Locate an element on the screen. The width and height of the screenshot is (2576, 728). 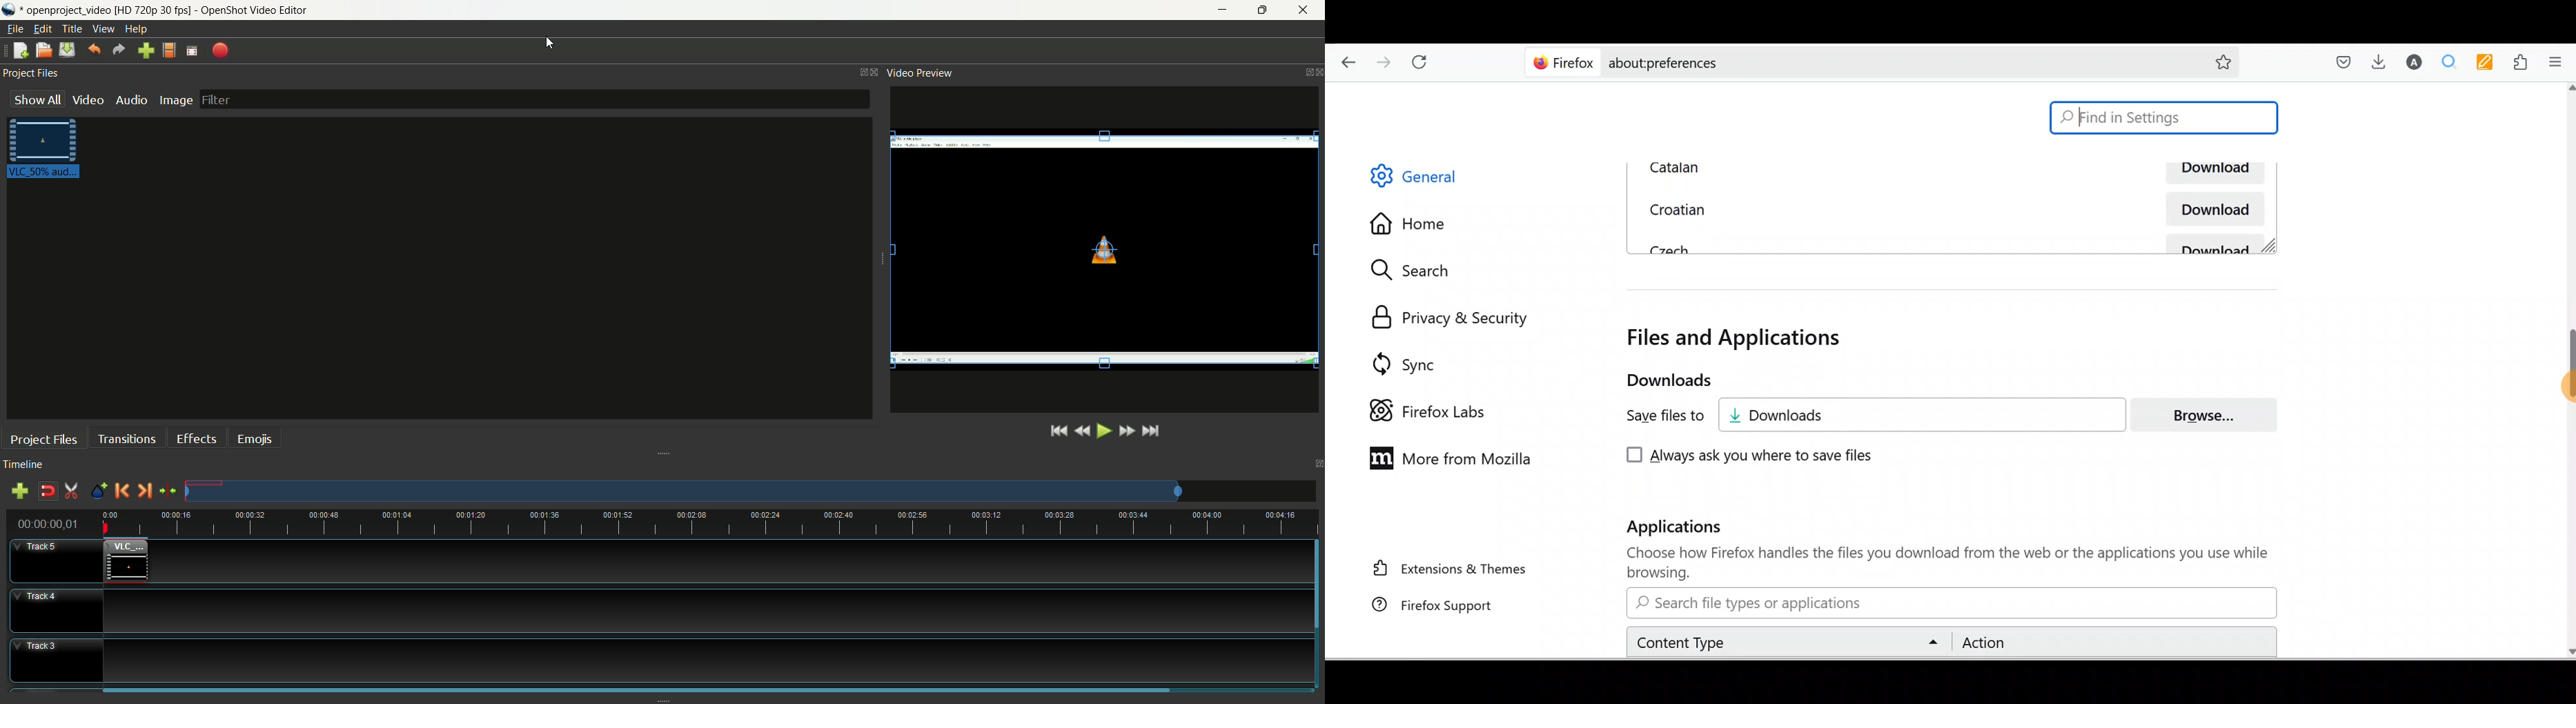
Account is located at coordinates (2416, 63).